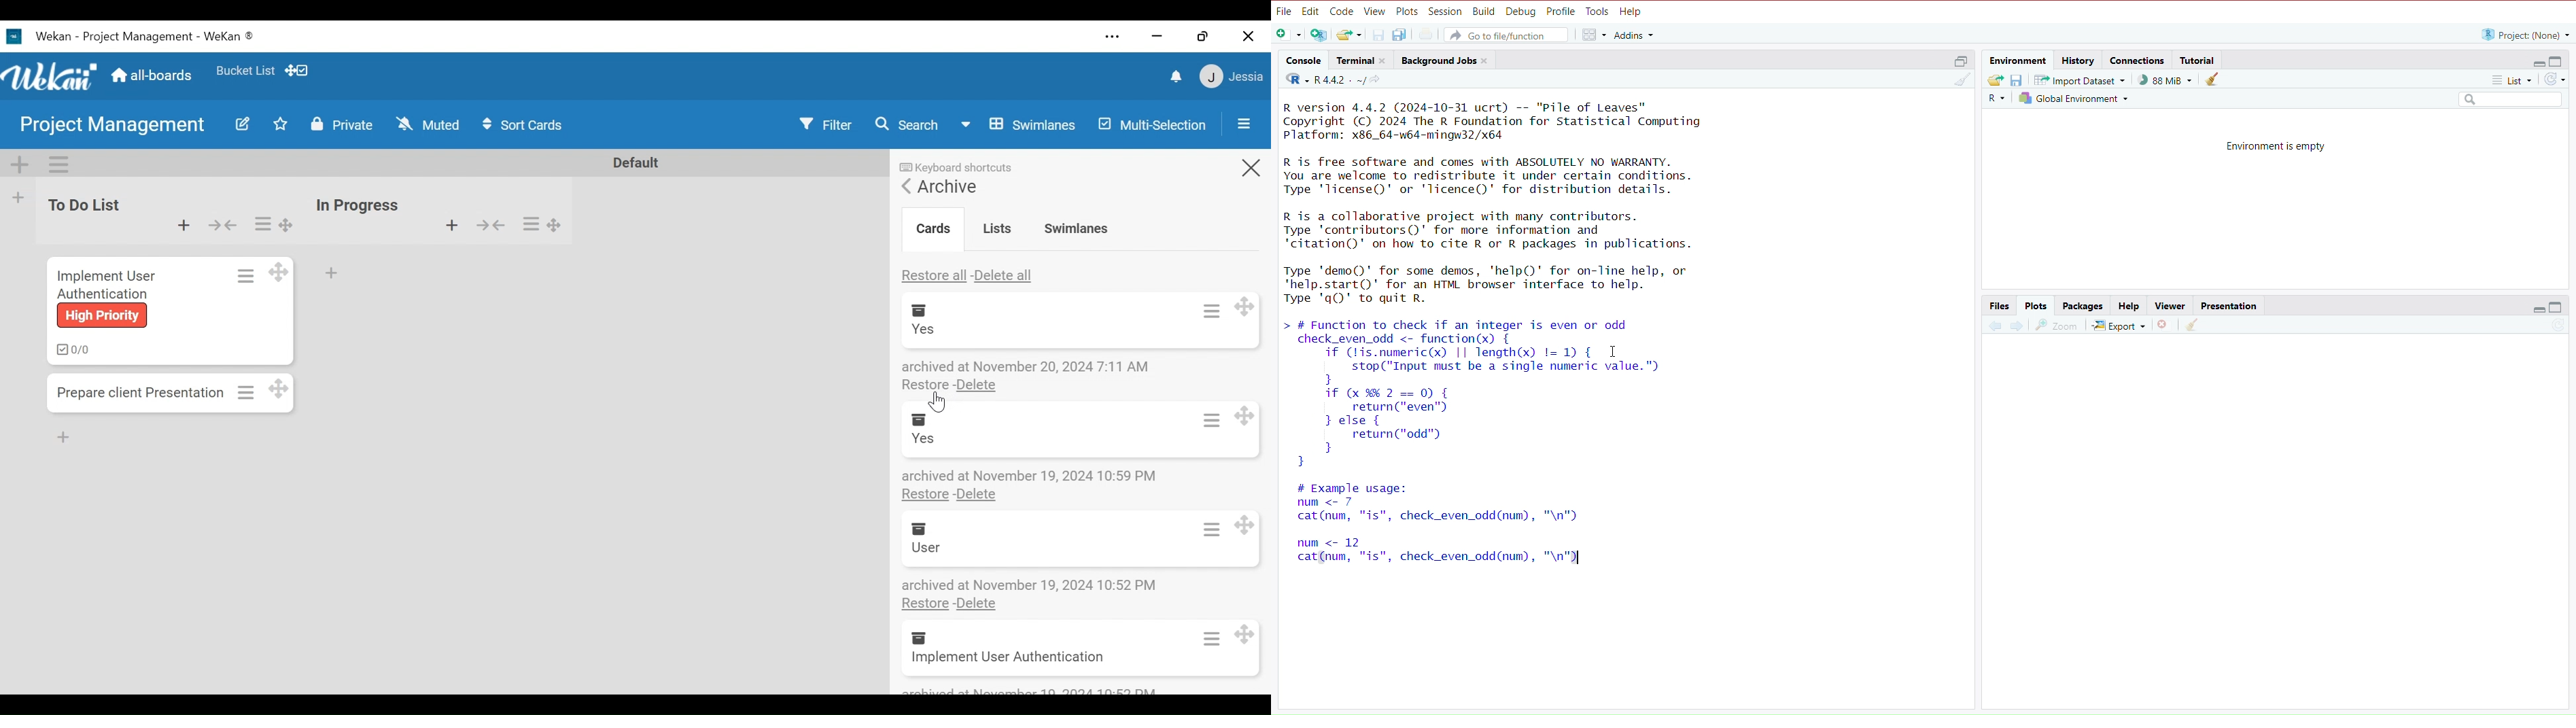 This screenshot has height=728, width=2576. Describe the element at coordinates (1028, 366) in the screenshot. I see `archive details` at that location.